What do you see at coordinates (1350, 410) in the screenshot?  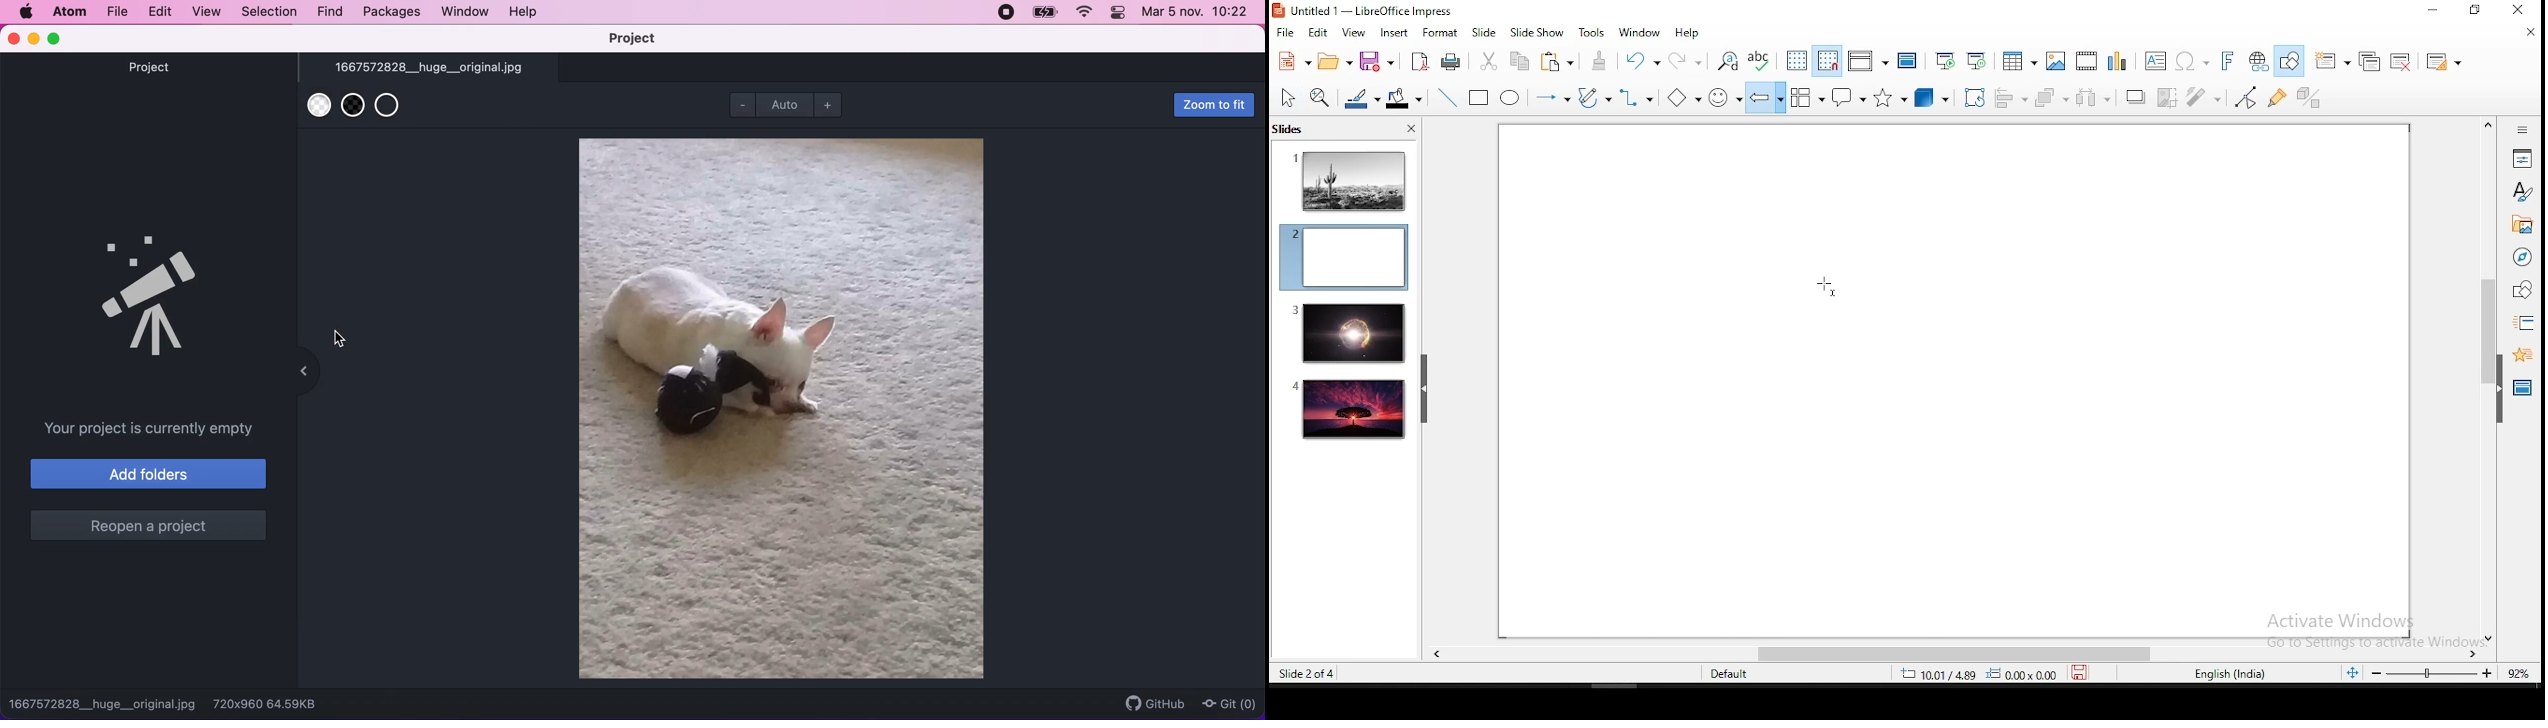 I see `slide` at bounding box center [1350, 410].